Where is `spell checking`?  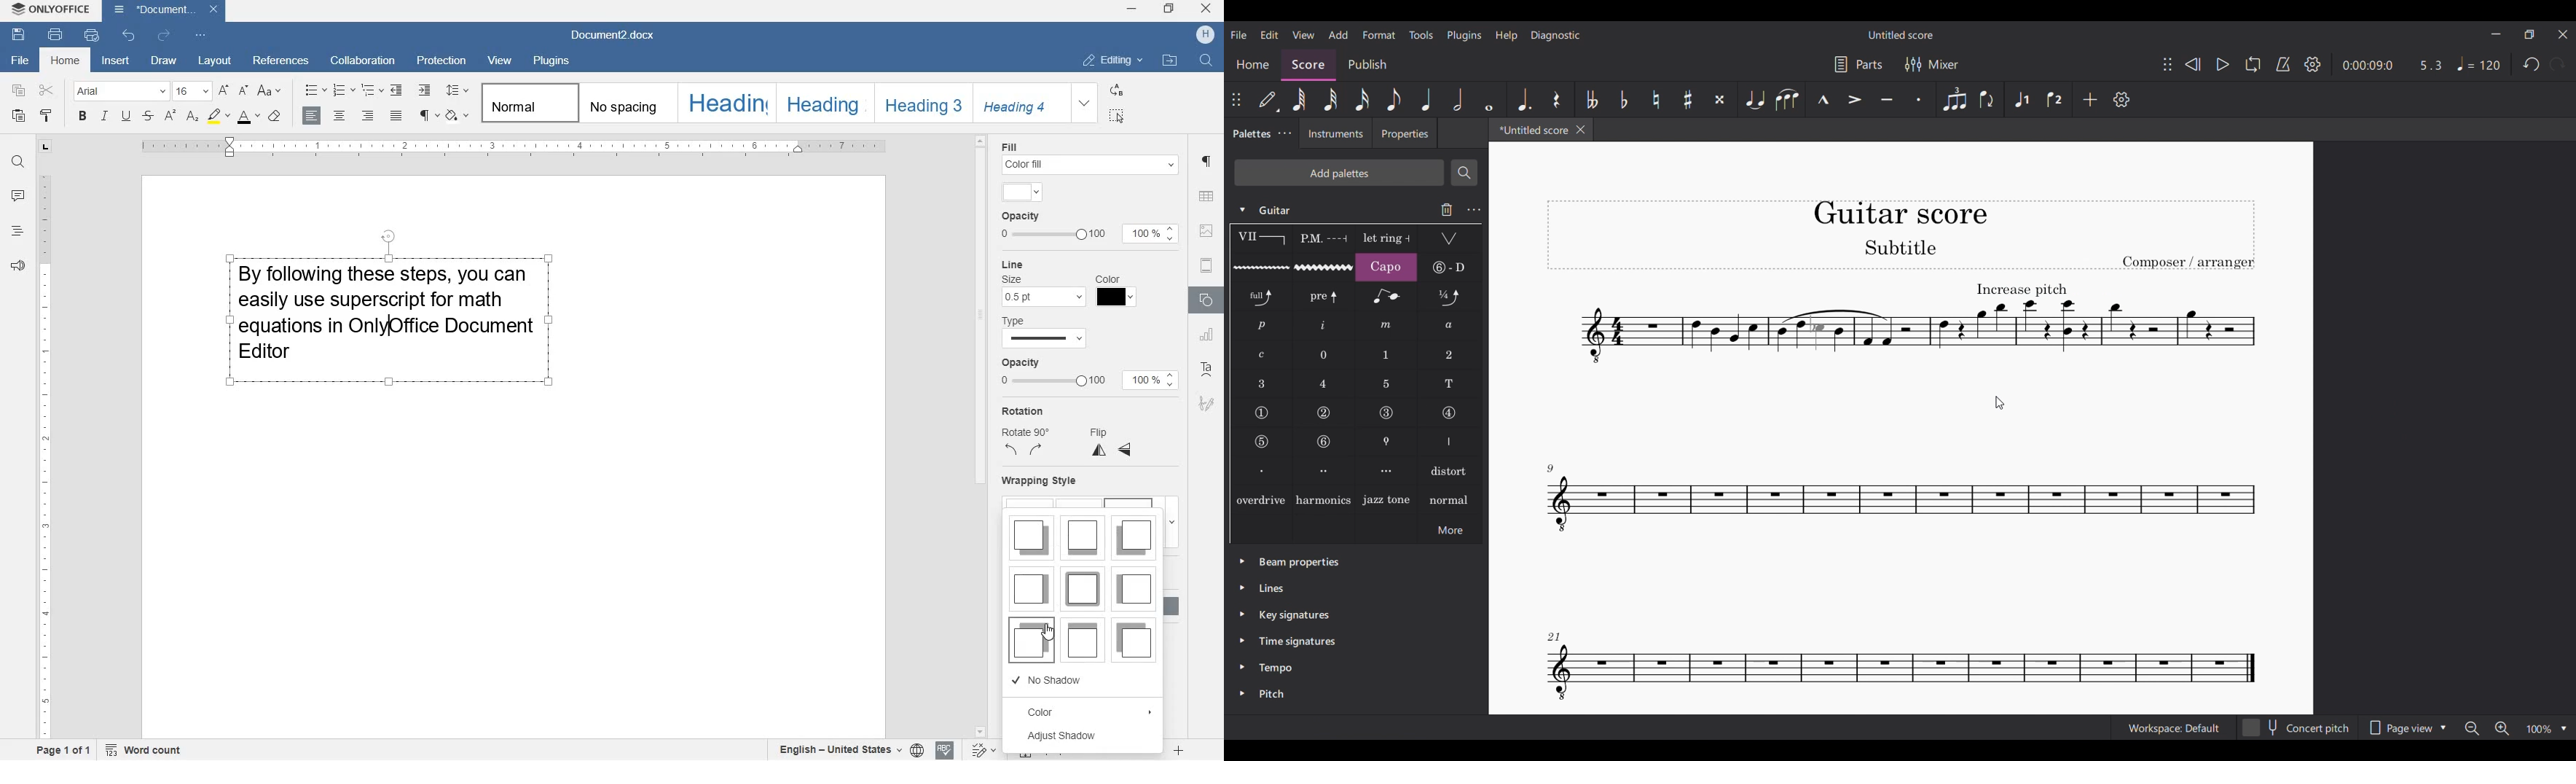
spell checking is located at coordinates (945, 750).